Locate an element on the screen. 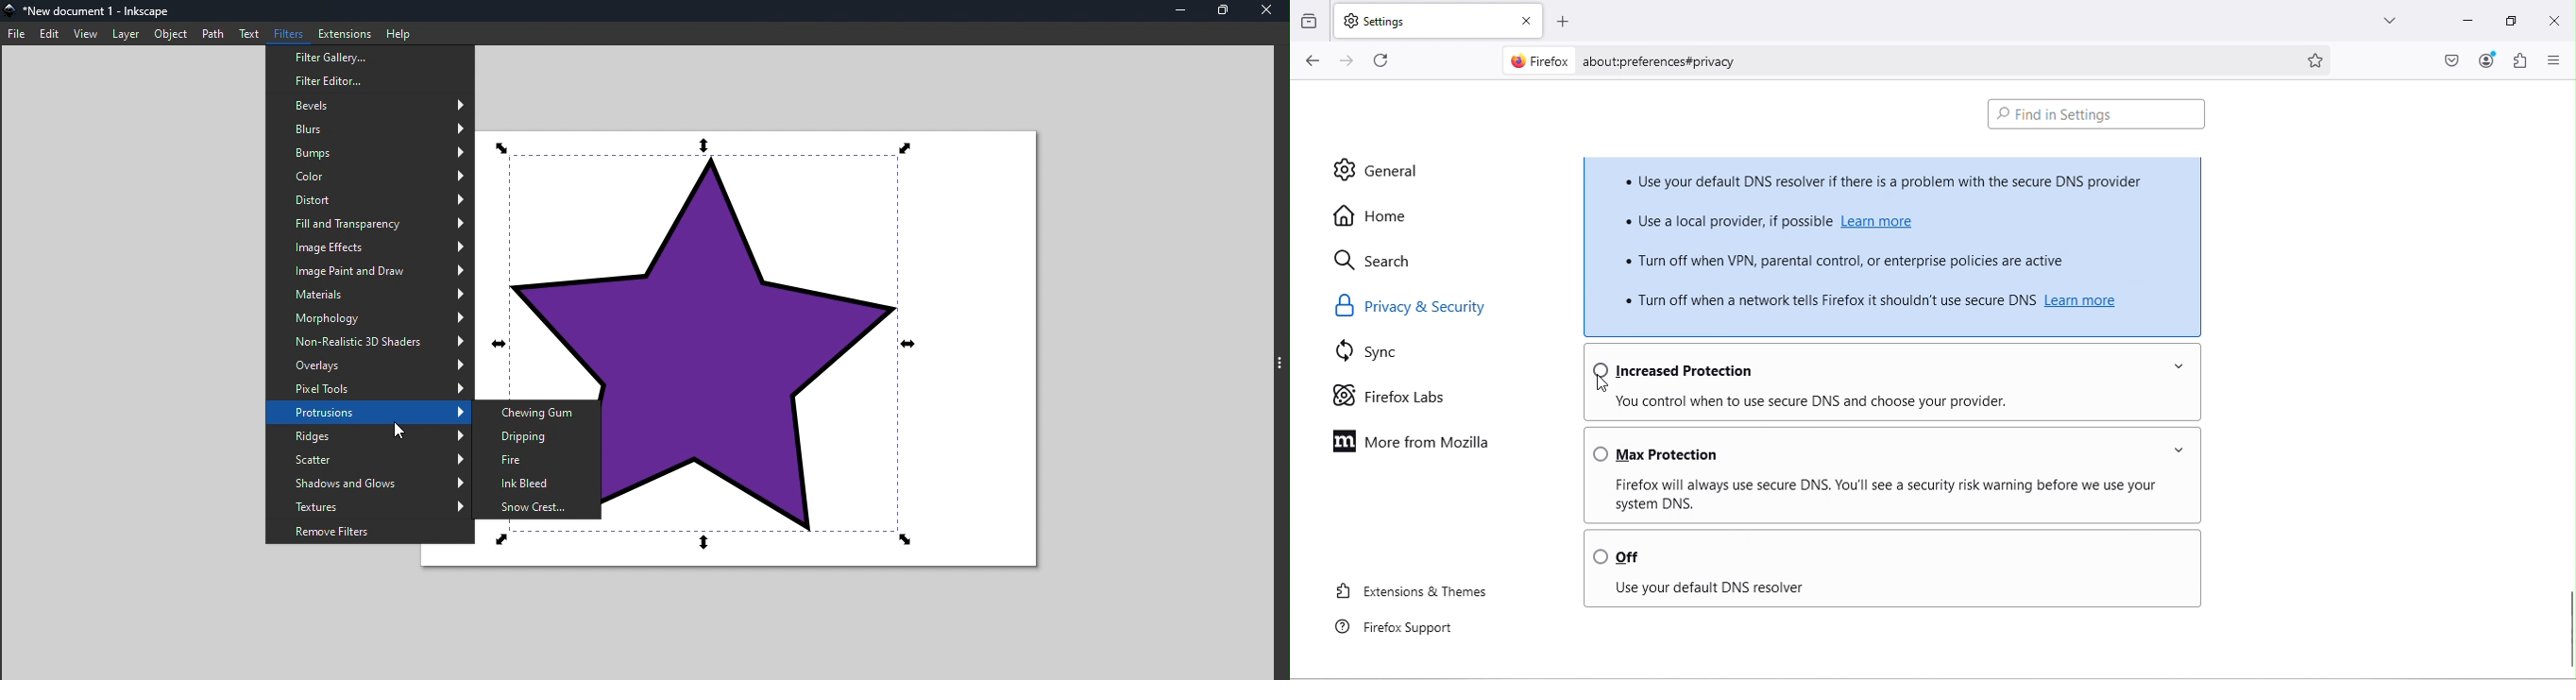  More from Mozilla is located at coordinates (1414, 443).